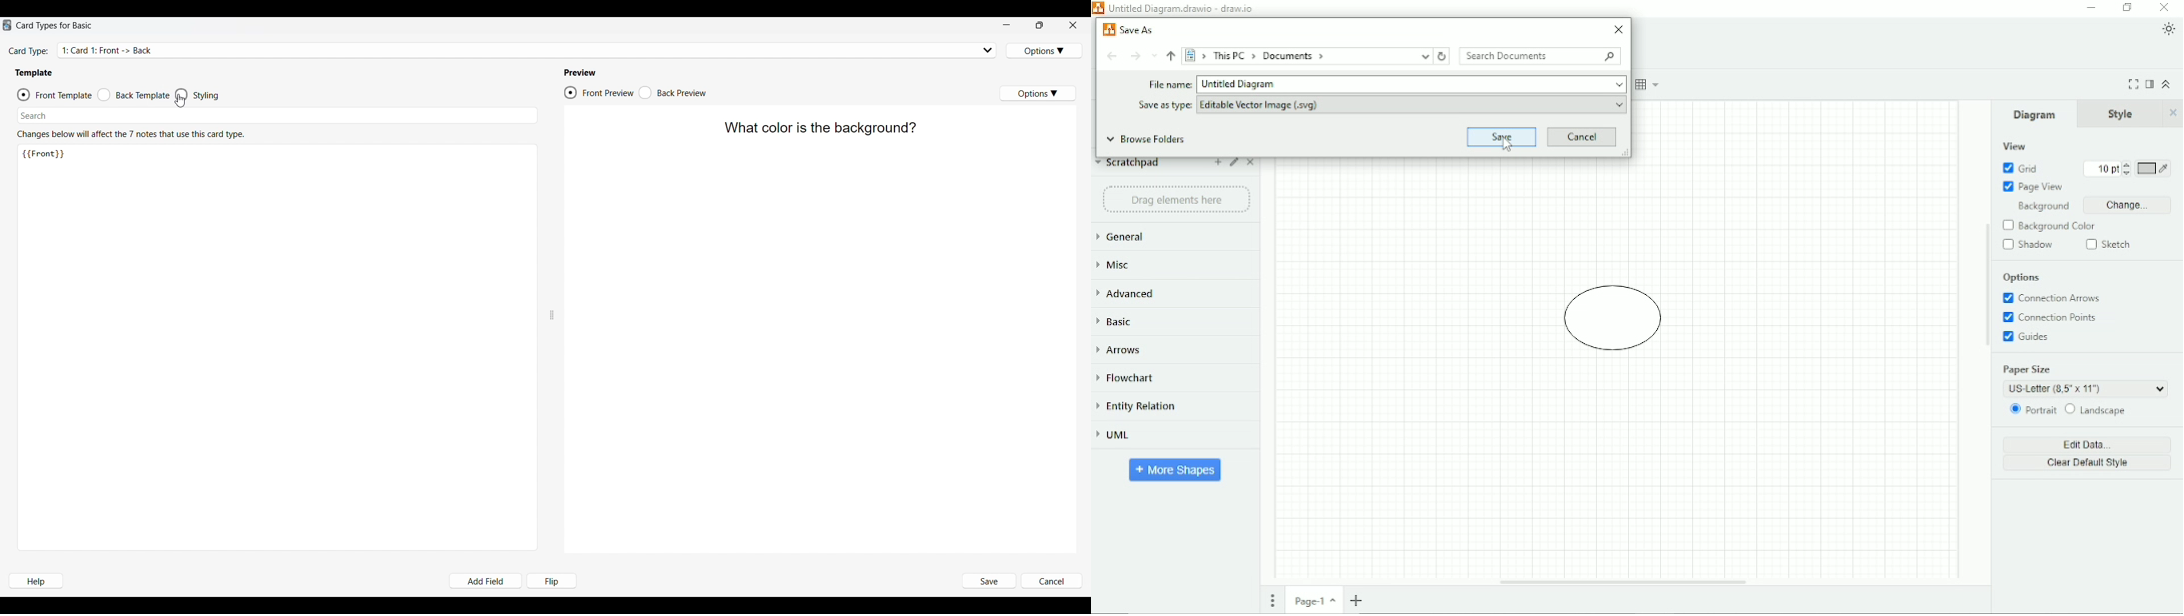 The image size is (2184, 616). Describe the element at coordinates (1386, 85) in the screenshot. I see `File name: Untitled Diagram` at that location.